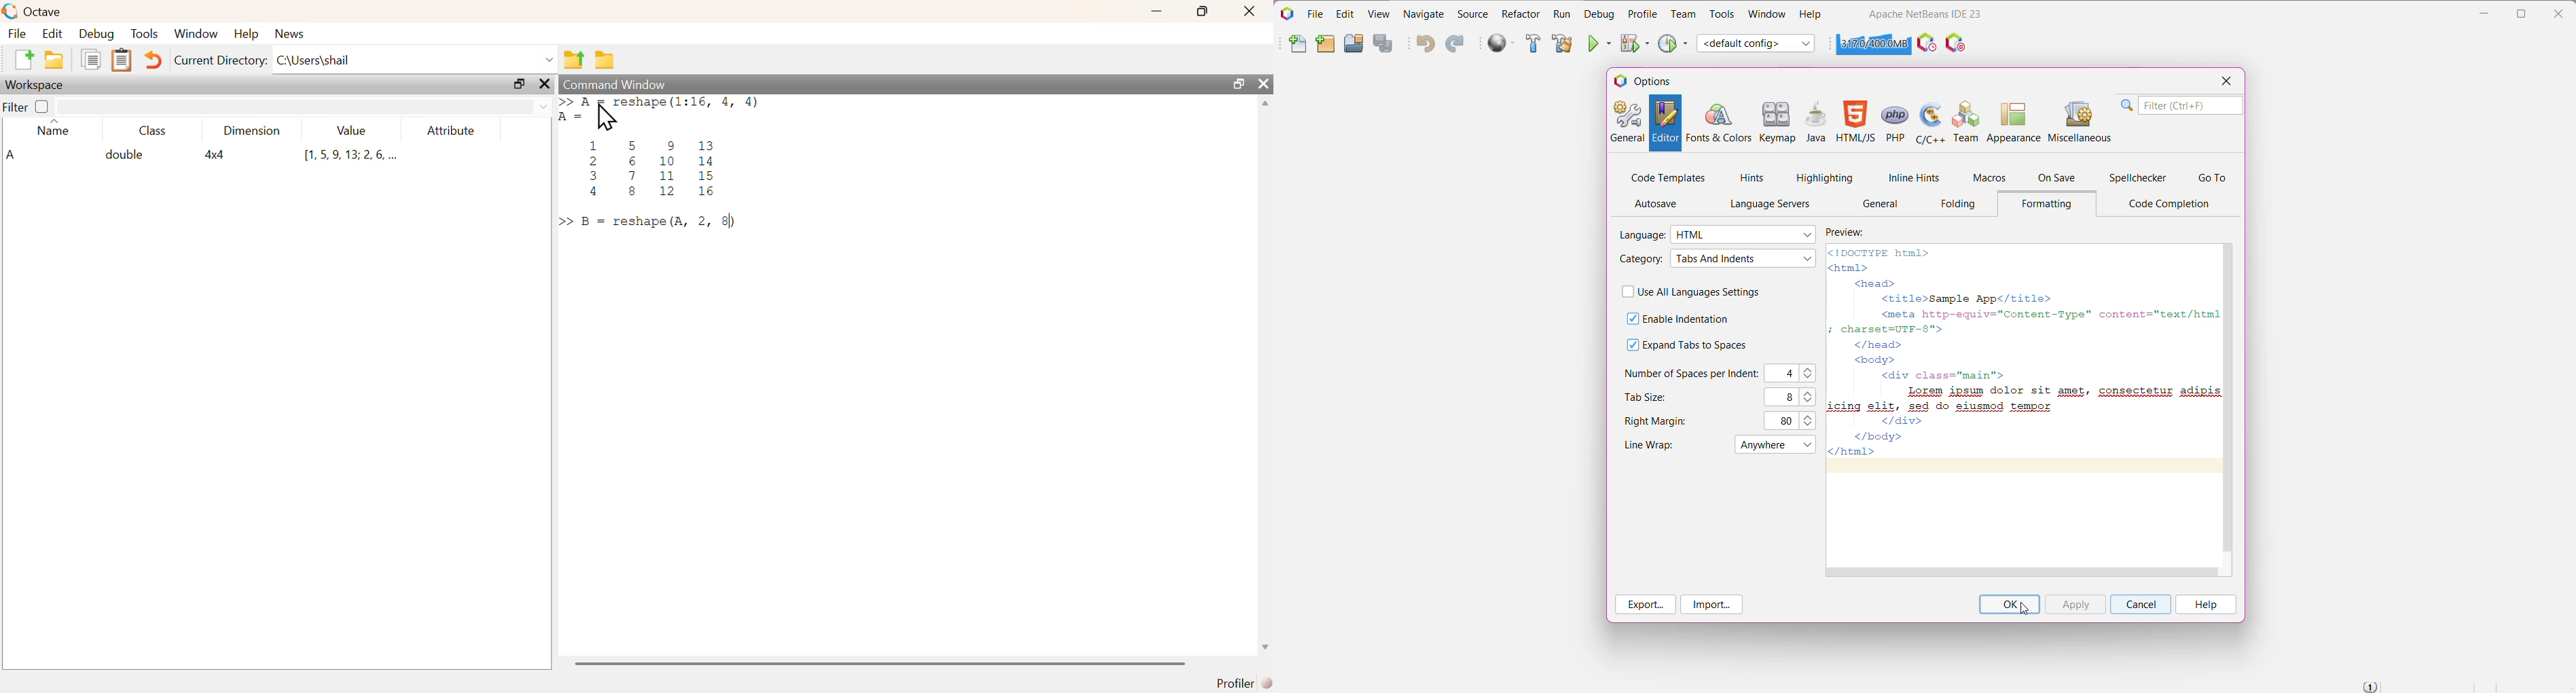  Describe the element at coordinates (1880, 344) in the screenshot. I see `</head>` at that location.